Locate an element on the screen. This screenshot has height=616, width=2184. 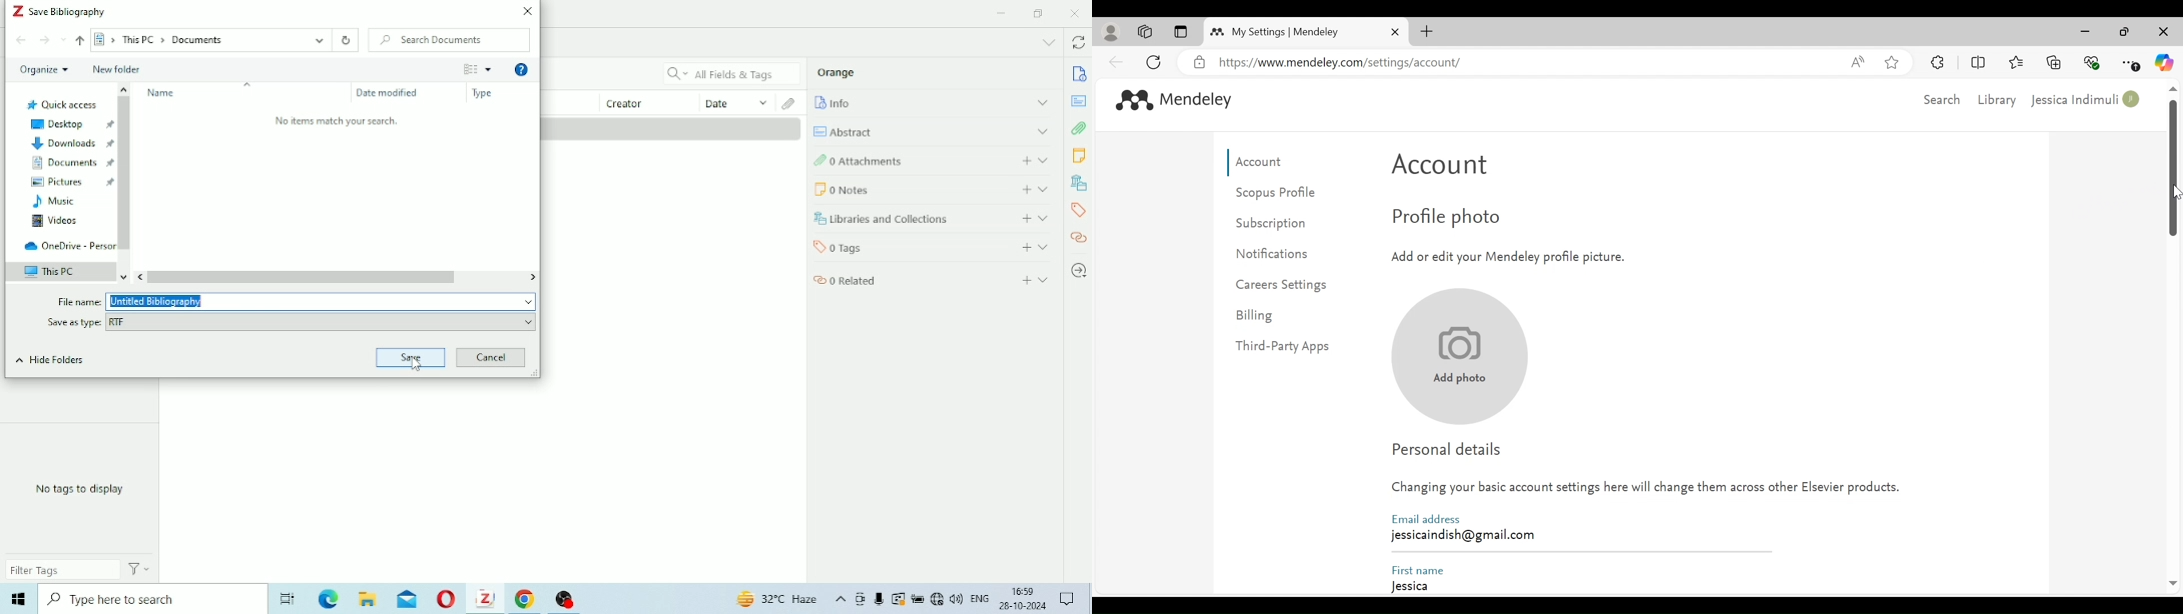
Downloads is located at coordinates (70, 144).